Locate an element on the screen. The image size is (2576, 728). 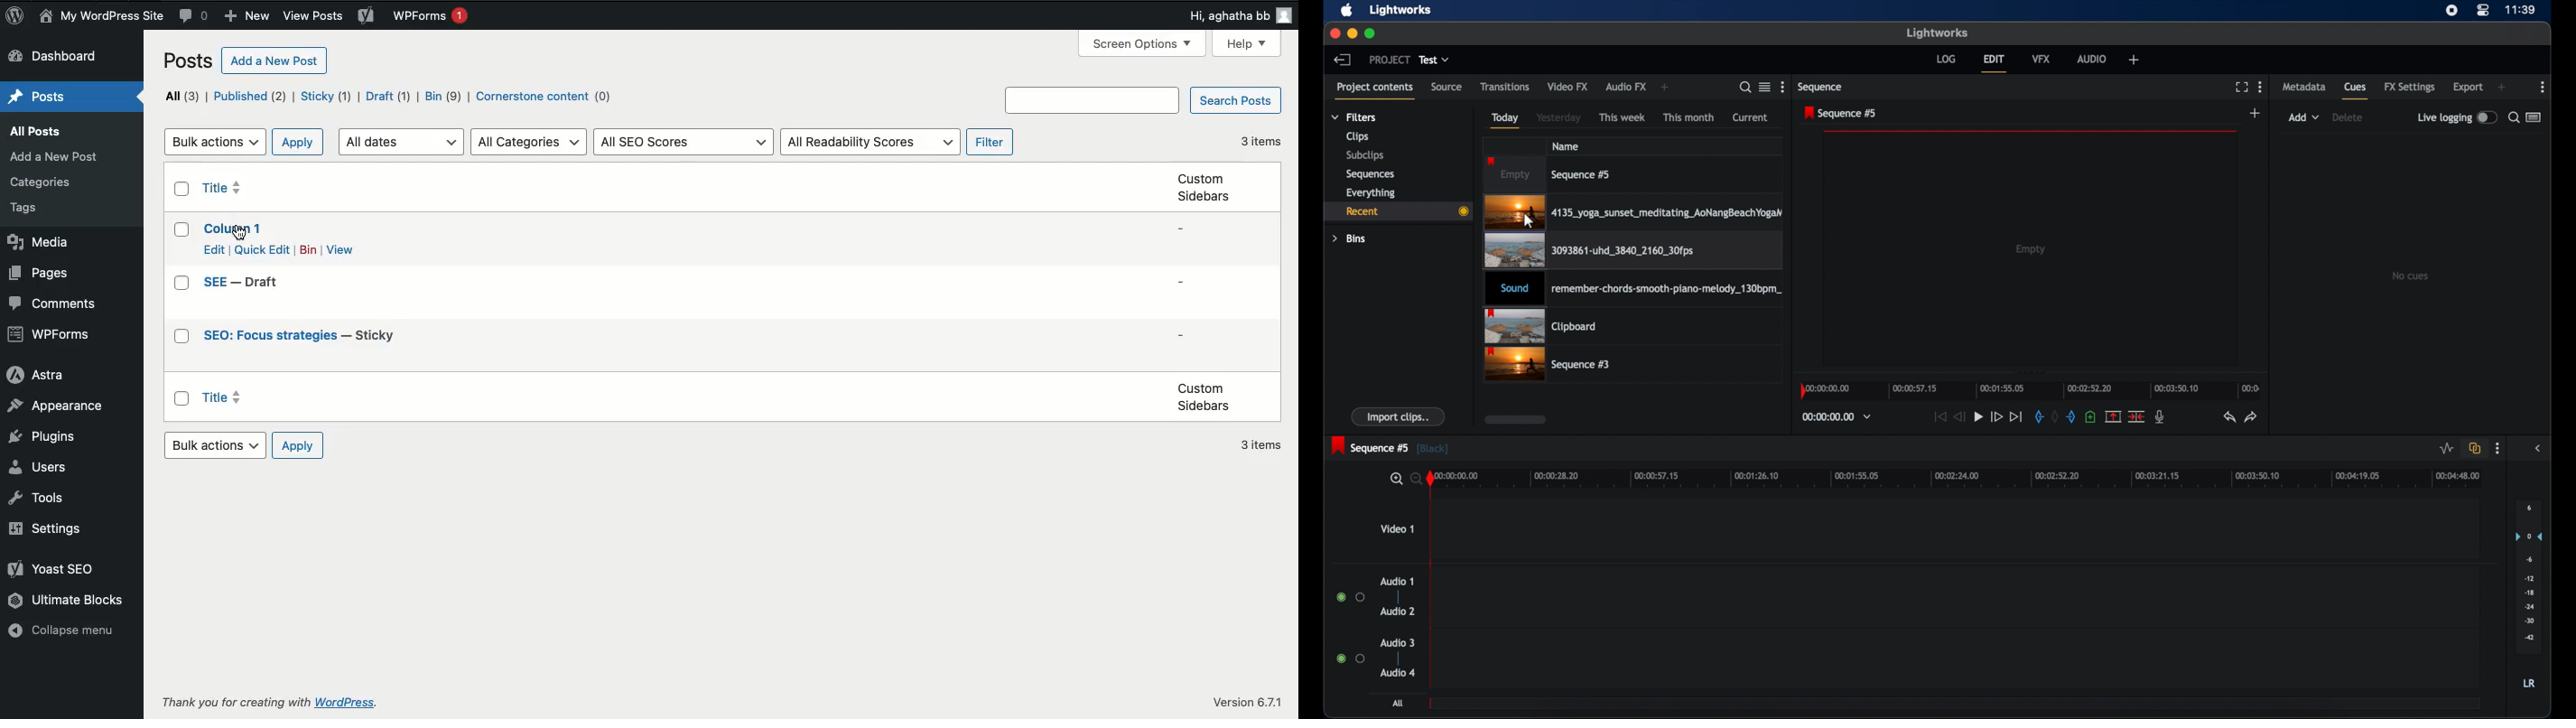
Add a new post is located at coordinates (274, 61).